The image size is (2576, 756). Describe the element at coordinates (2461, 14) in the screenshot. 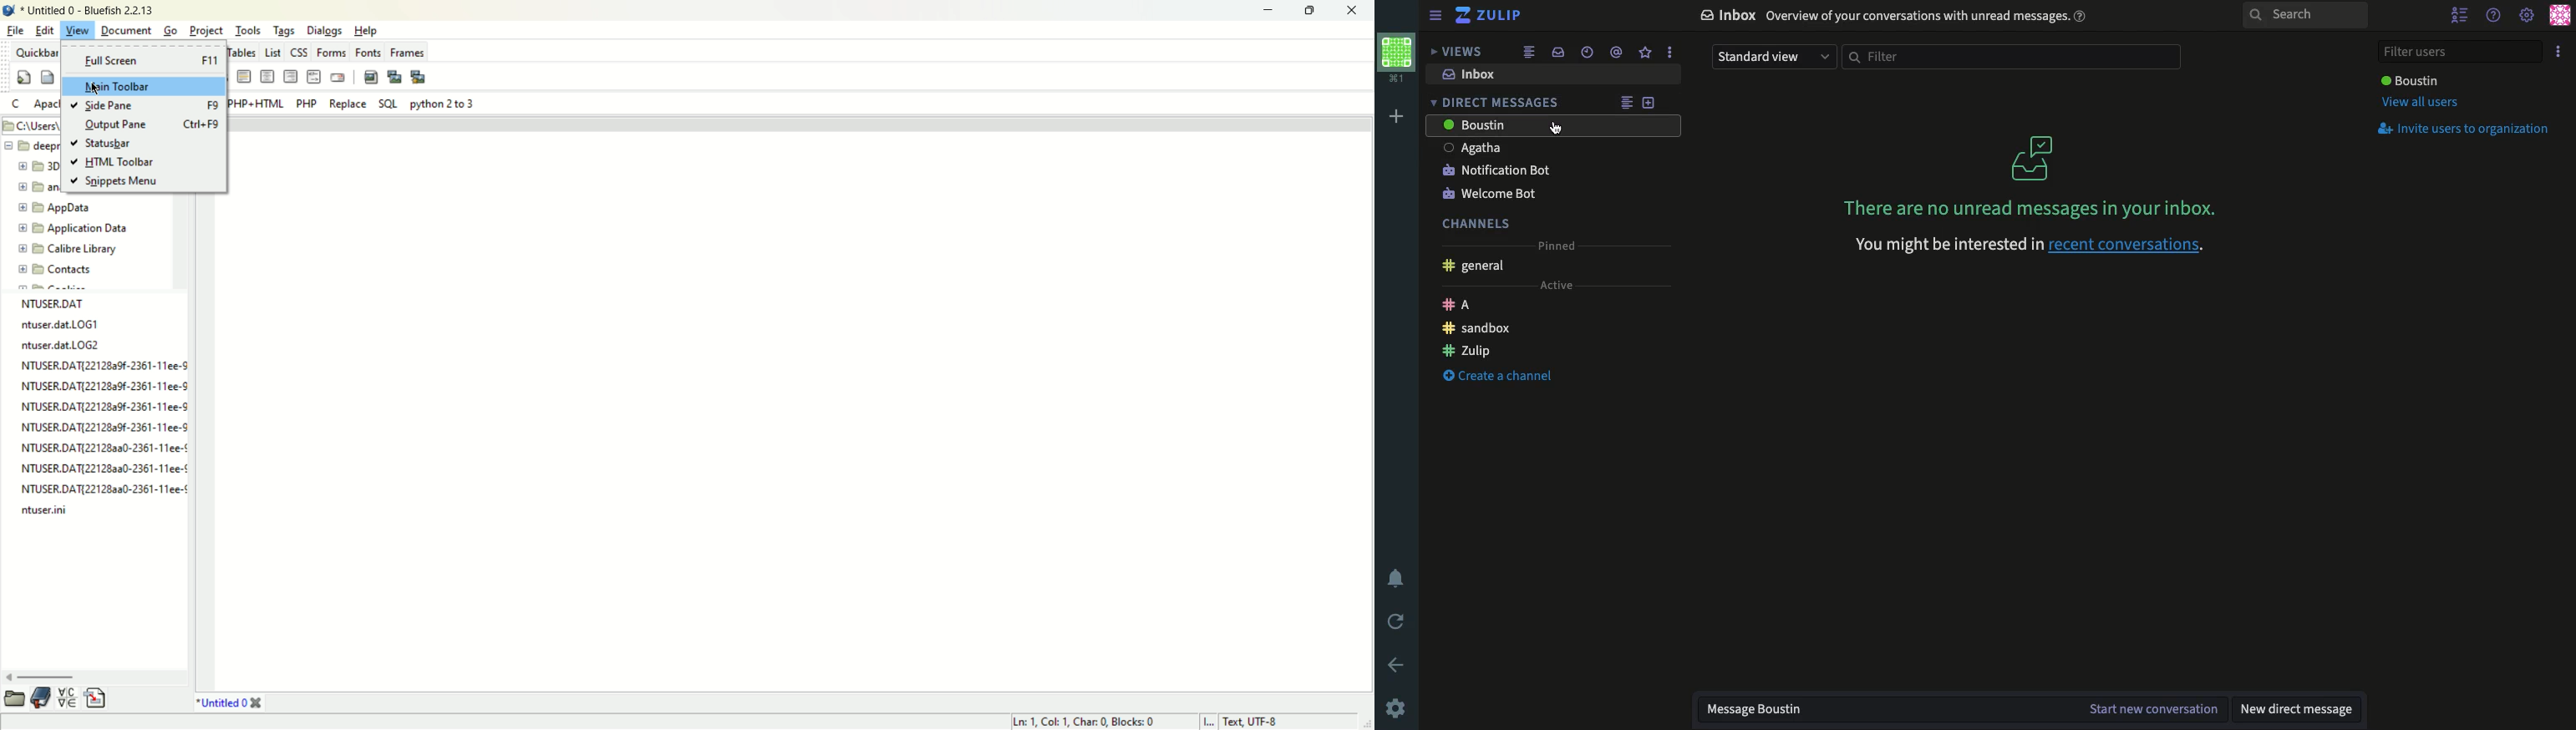

I see `Hide users list` at that location.